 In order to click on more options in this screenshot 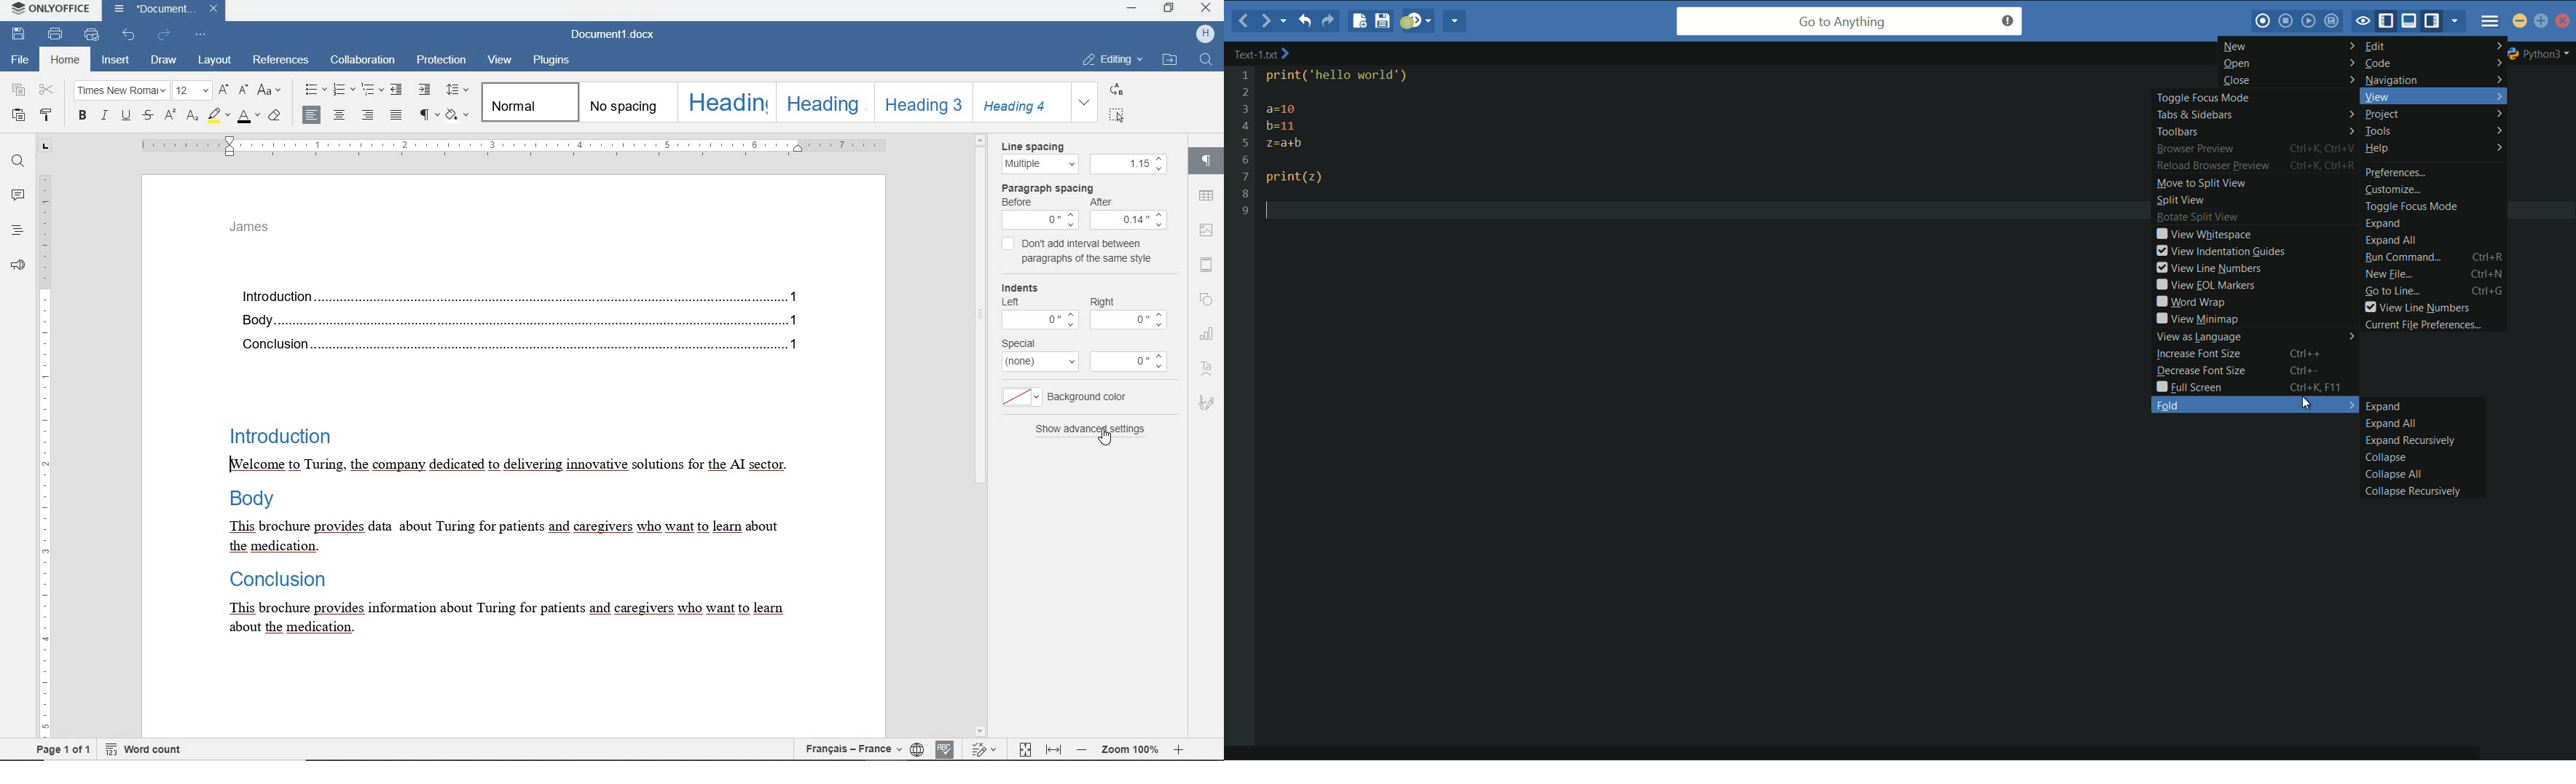, I will do `click(1136, 362)`.